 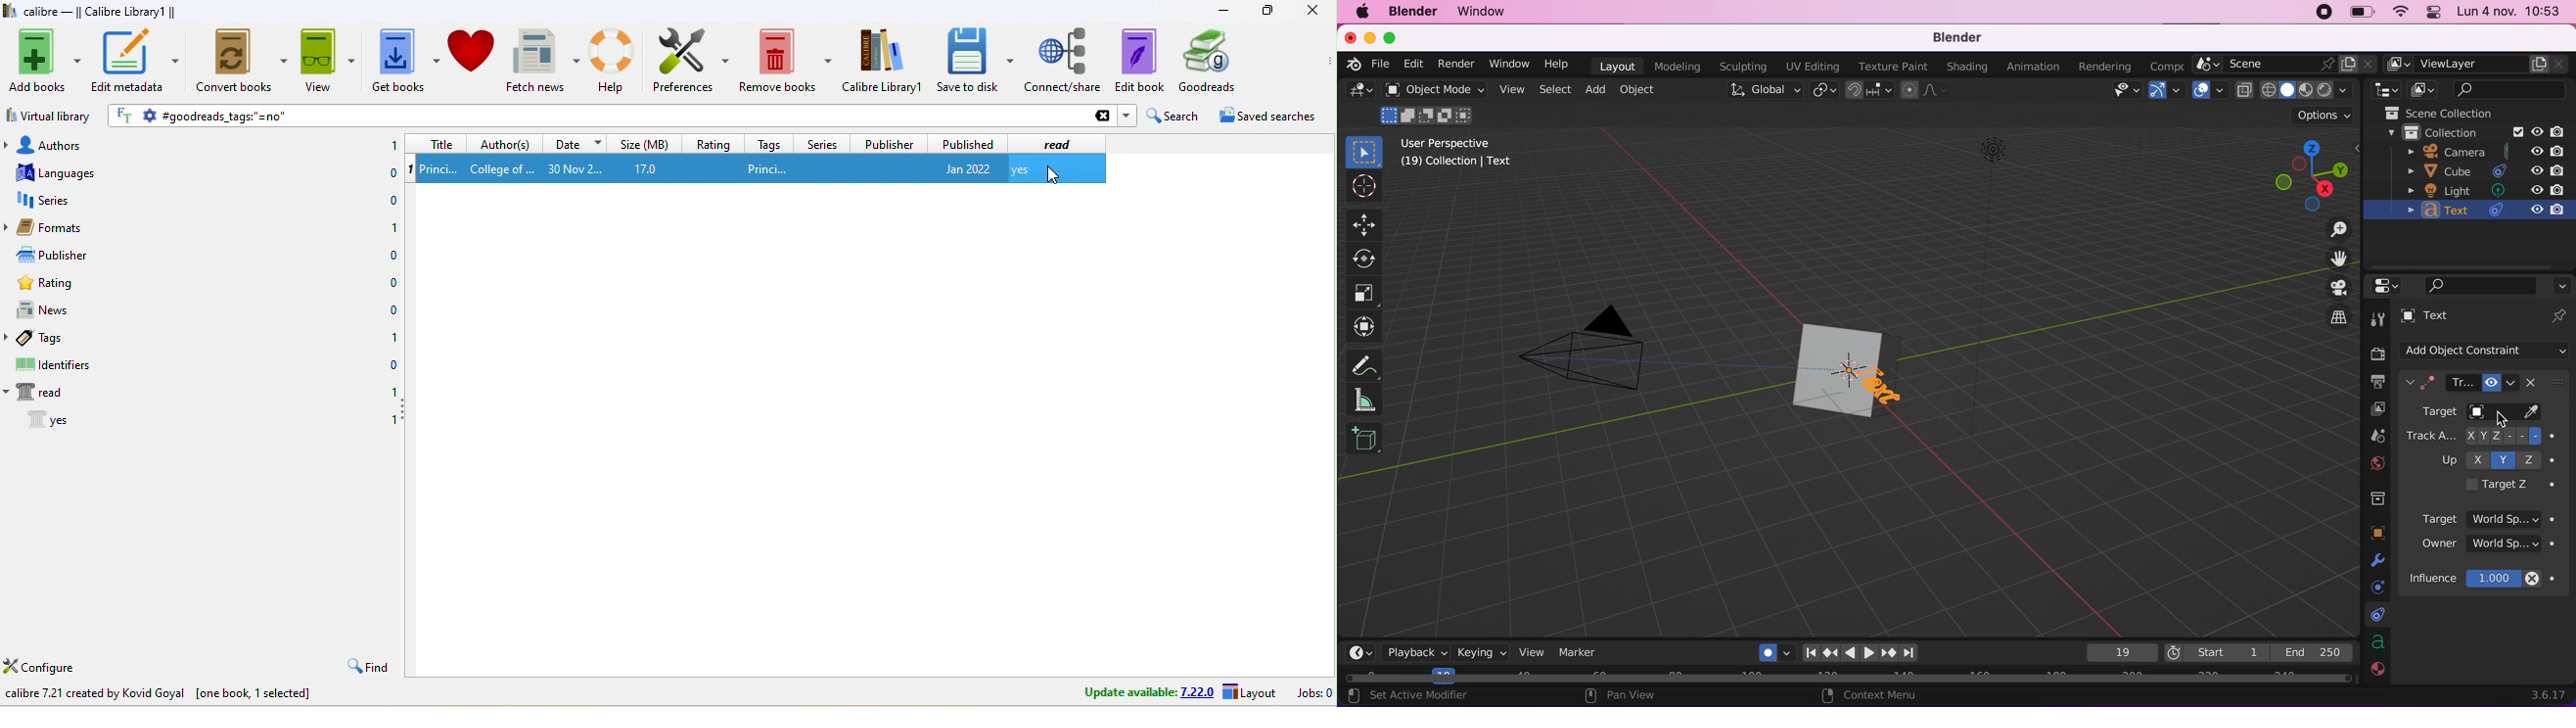 I want to click on text selected, so click(x=1887, y=388).